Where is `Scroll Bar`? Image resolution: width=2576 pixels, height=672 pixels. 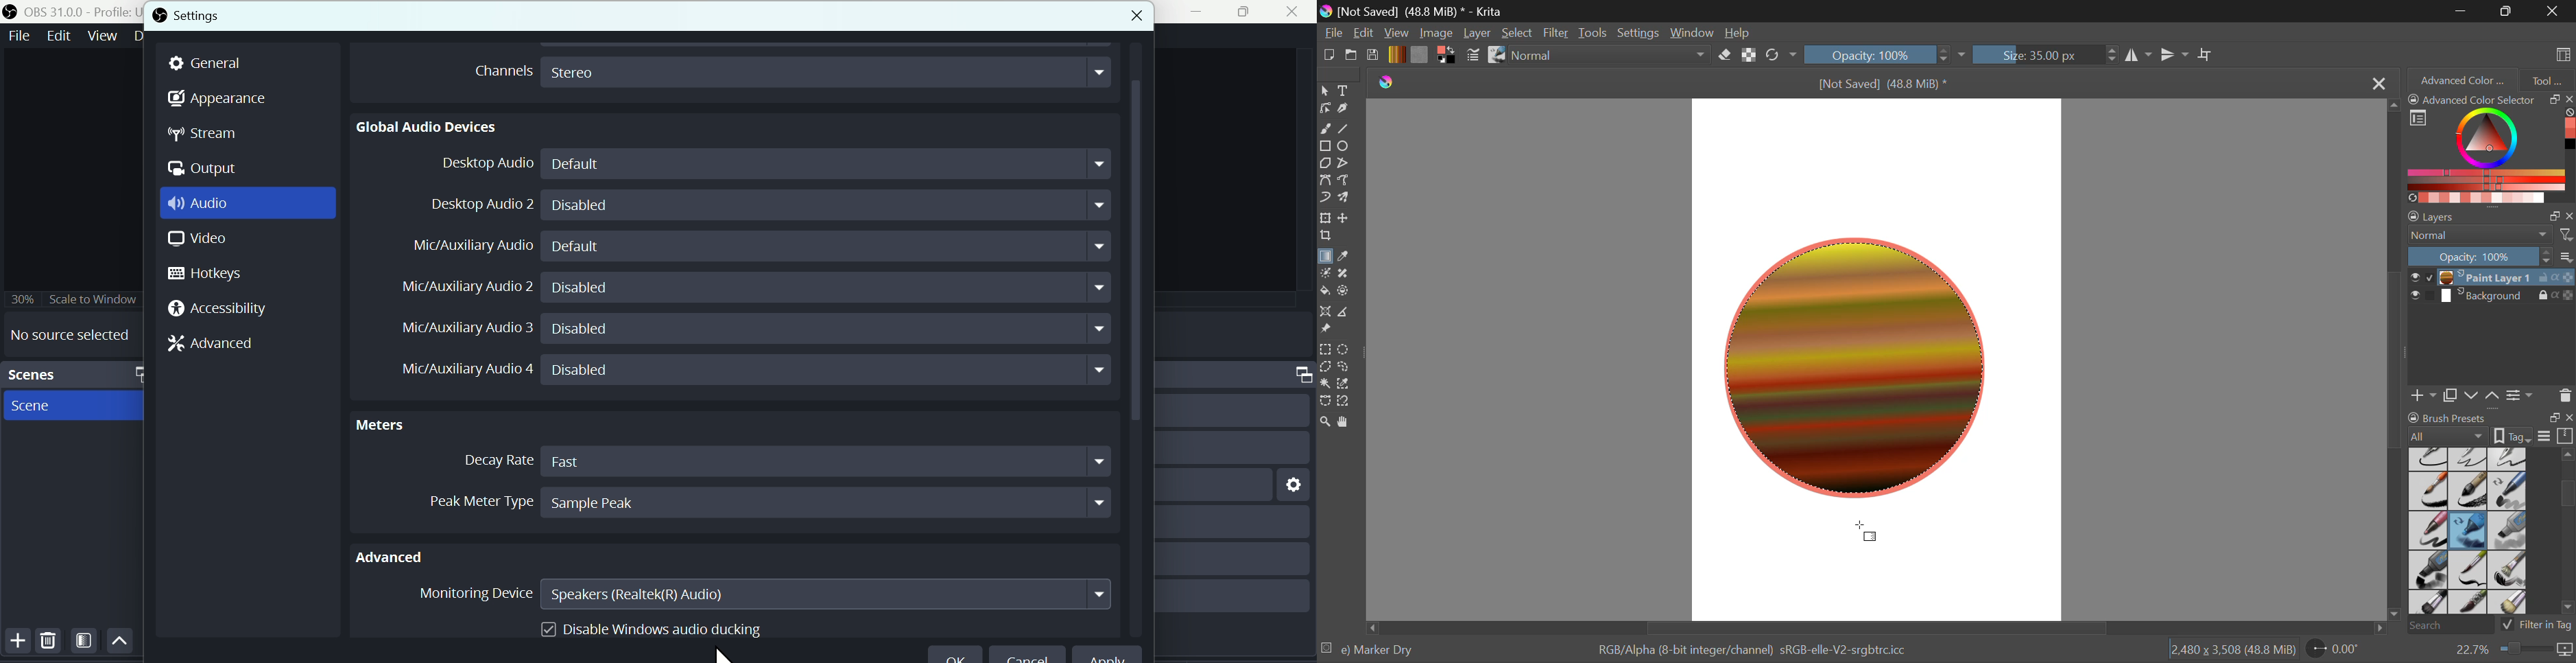 Scroll Bar is located at coordinates (1873, 628).